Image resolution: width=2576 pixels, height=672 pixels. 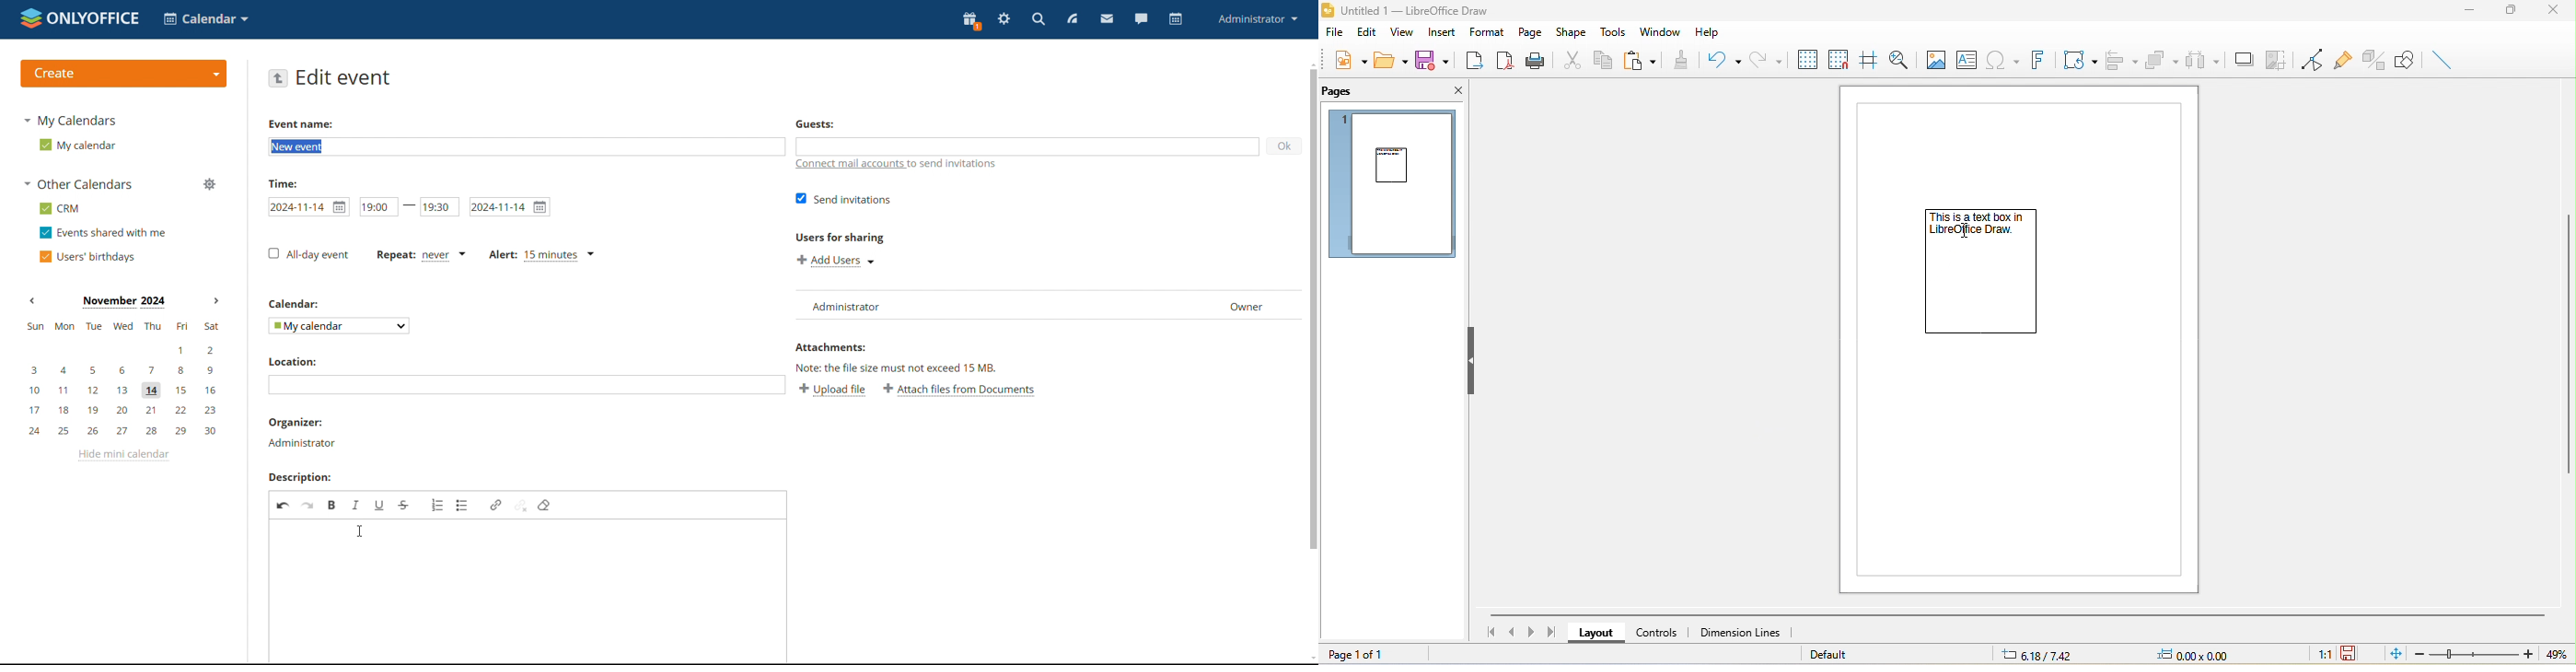 I want to click on other calendars, so click(x=77, y=184).